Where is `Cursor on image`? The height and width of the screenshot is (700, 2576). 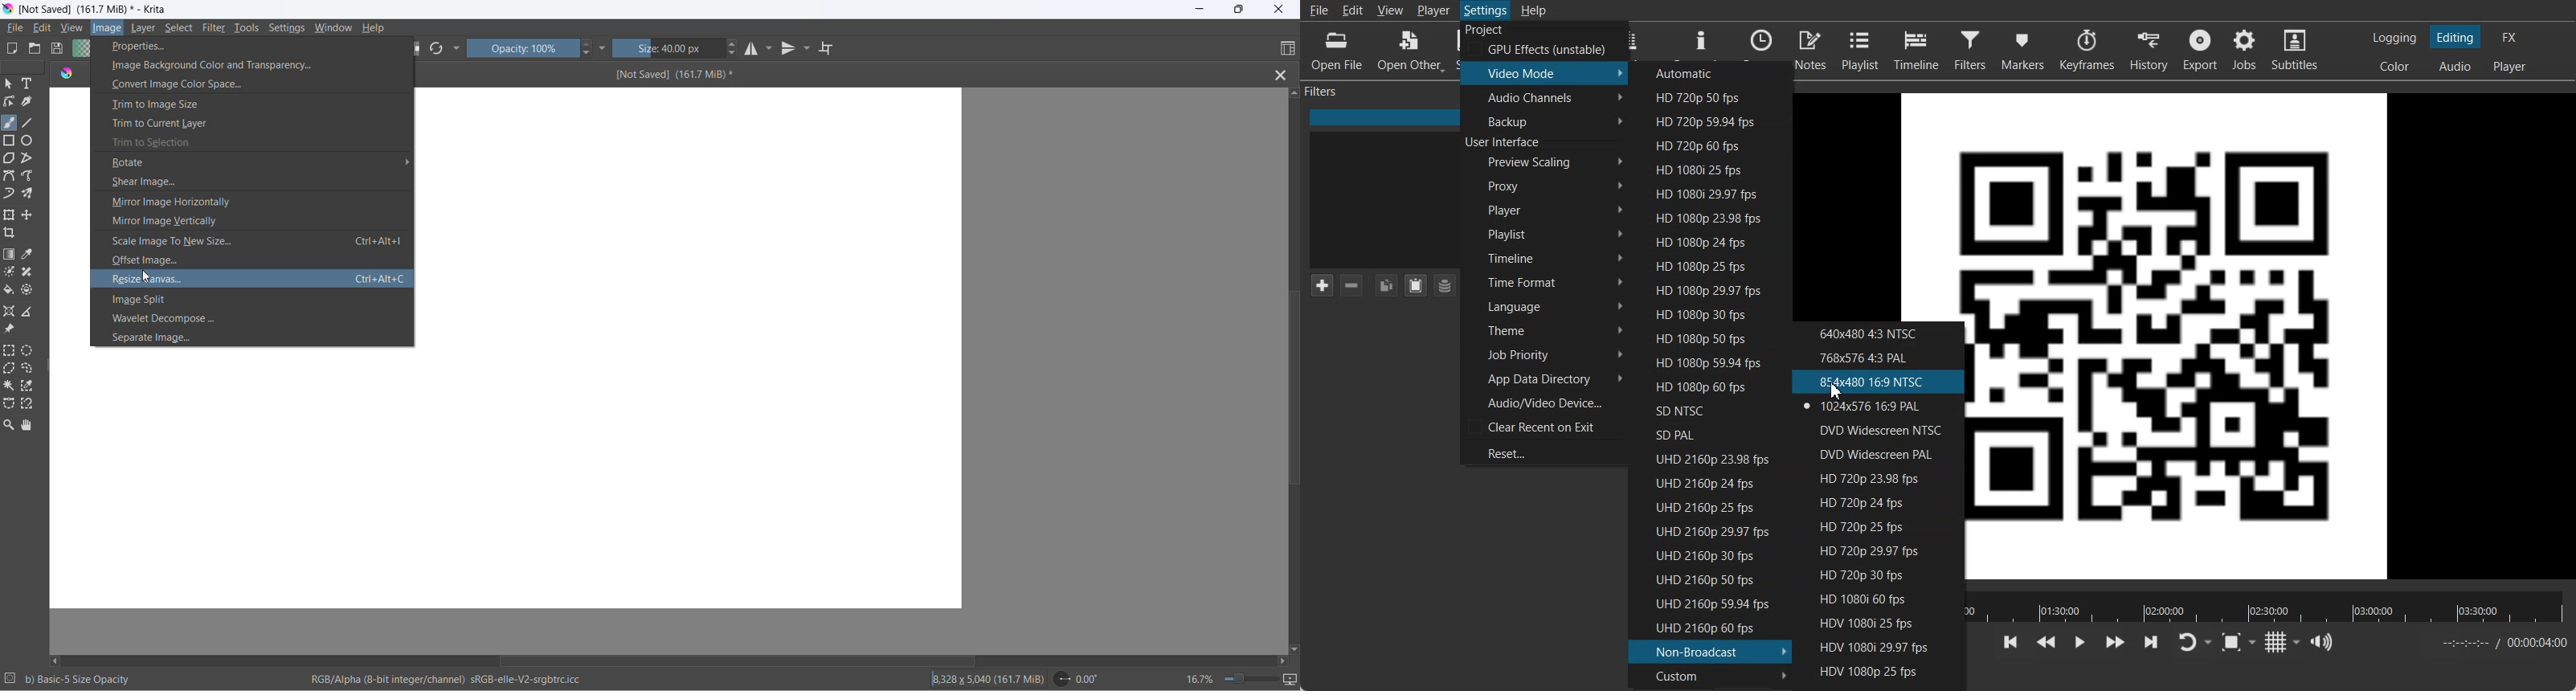 Cursor on image is located at coordinates (111, 28).